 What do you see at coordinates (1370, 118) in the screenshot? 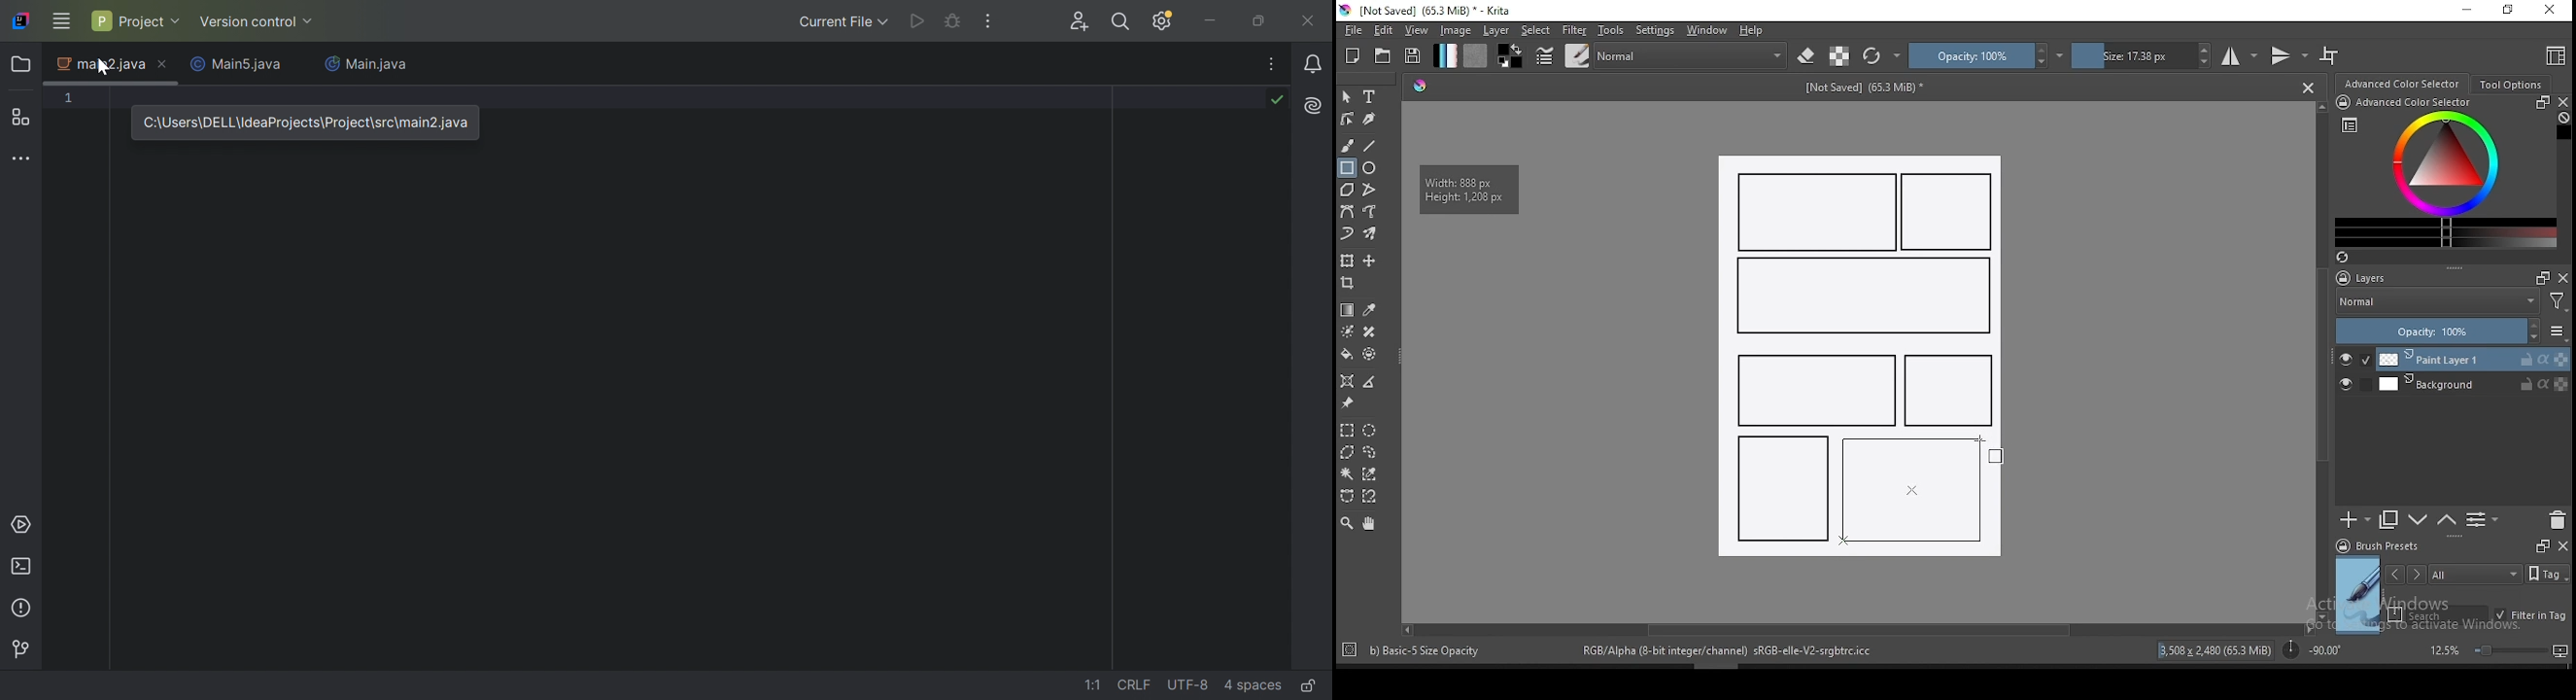
I see `calligraphy` at bounding box center [1370, 118].